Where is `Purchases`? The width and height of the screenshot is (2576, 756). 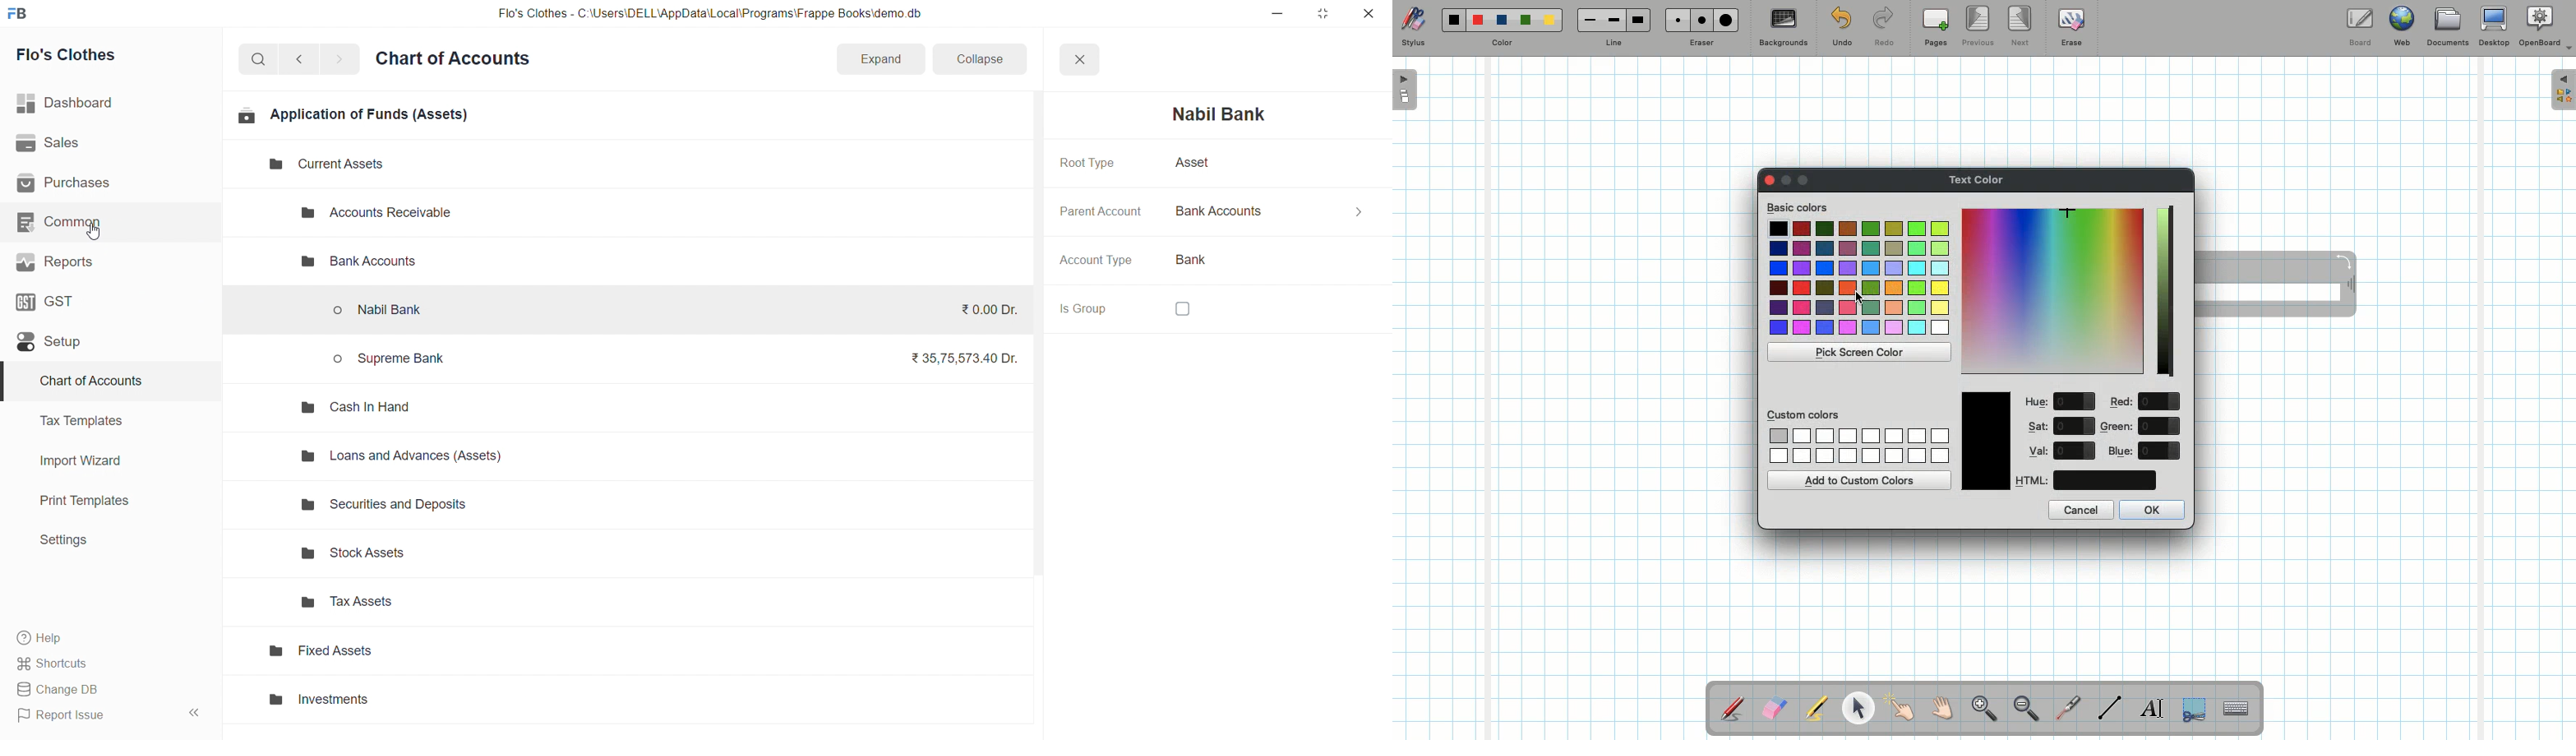
Purchases is located at coordinates (104, 184).